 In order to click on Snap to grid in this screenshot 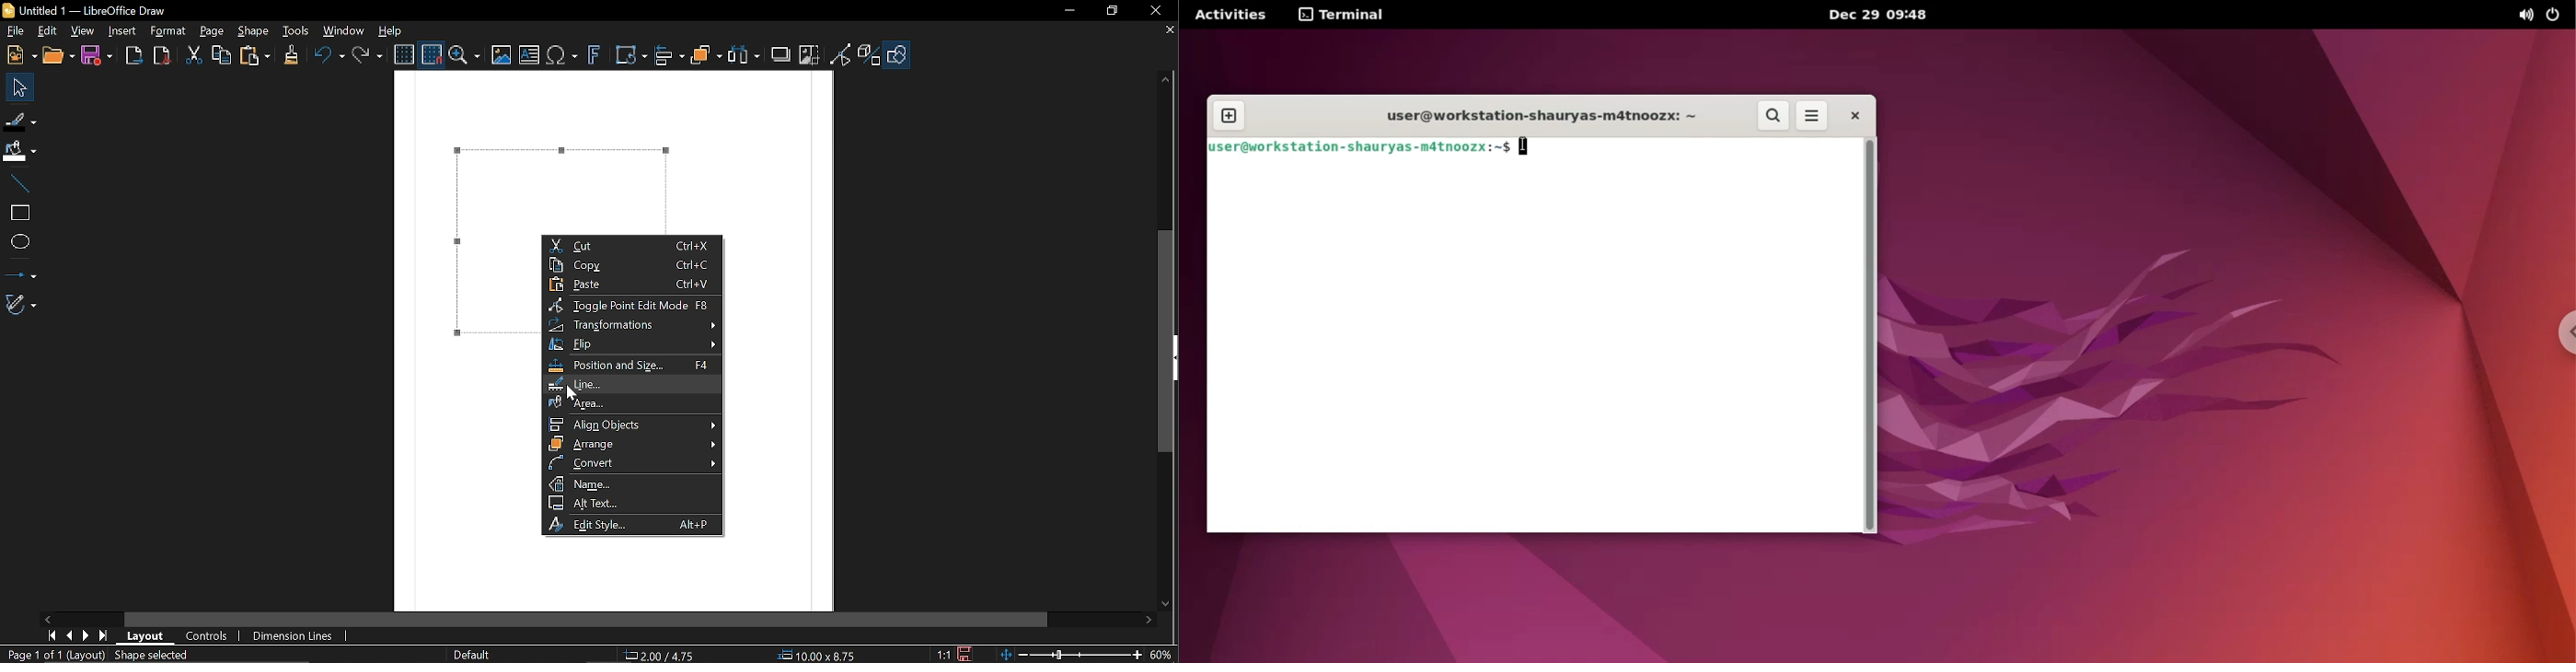, I will do `click(430, 53)`.